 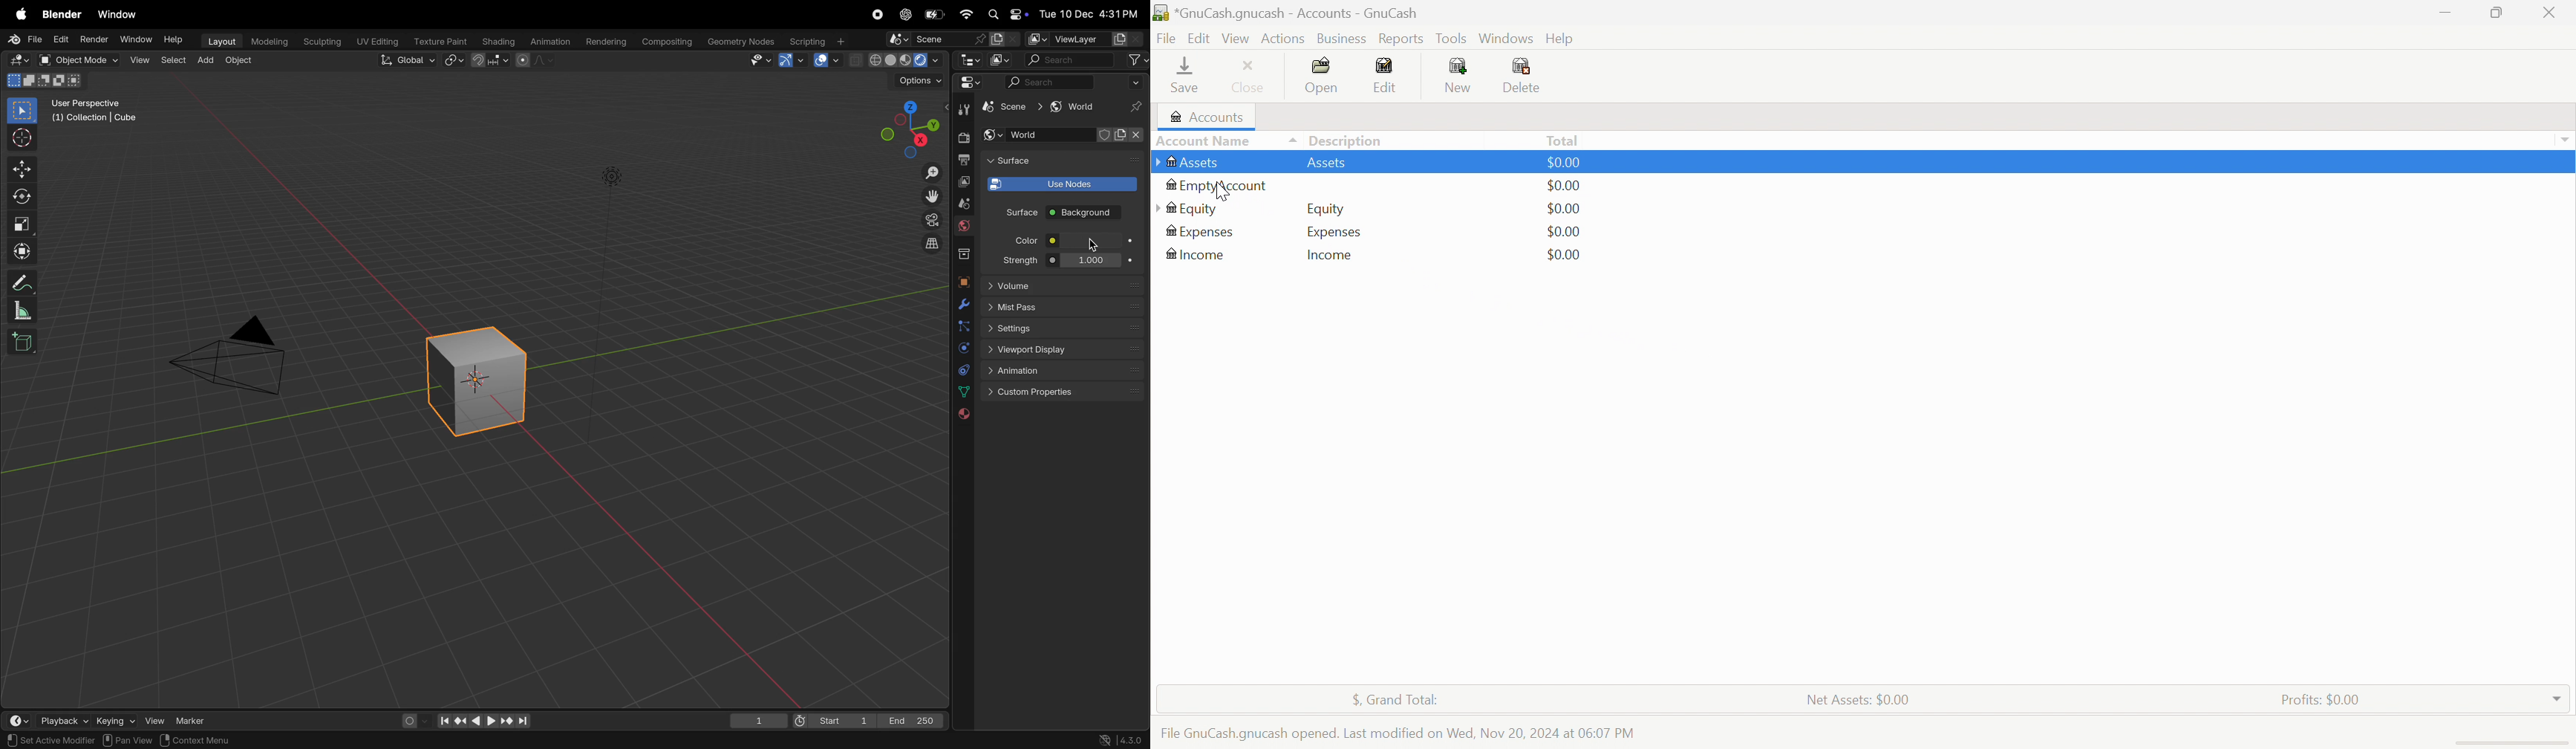 I want to click on record, so click(x=881, y=16).